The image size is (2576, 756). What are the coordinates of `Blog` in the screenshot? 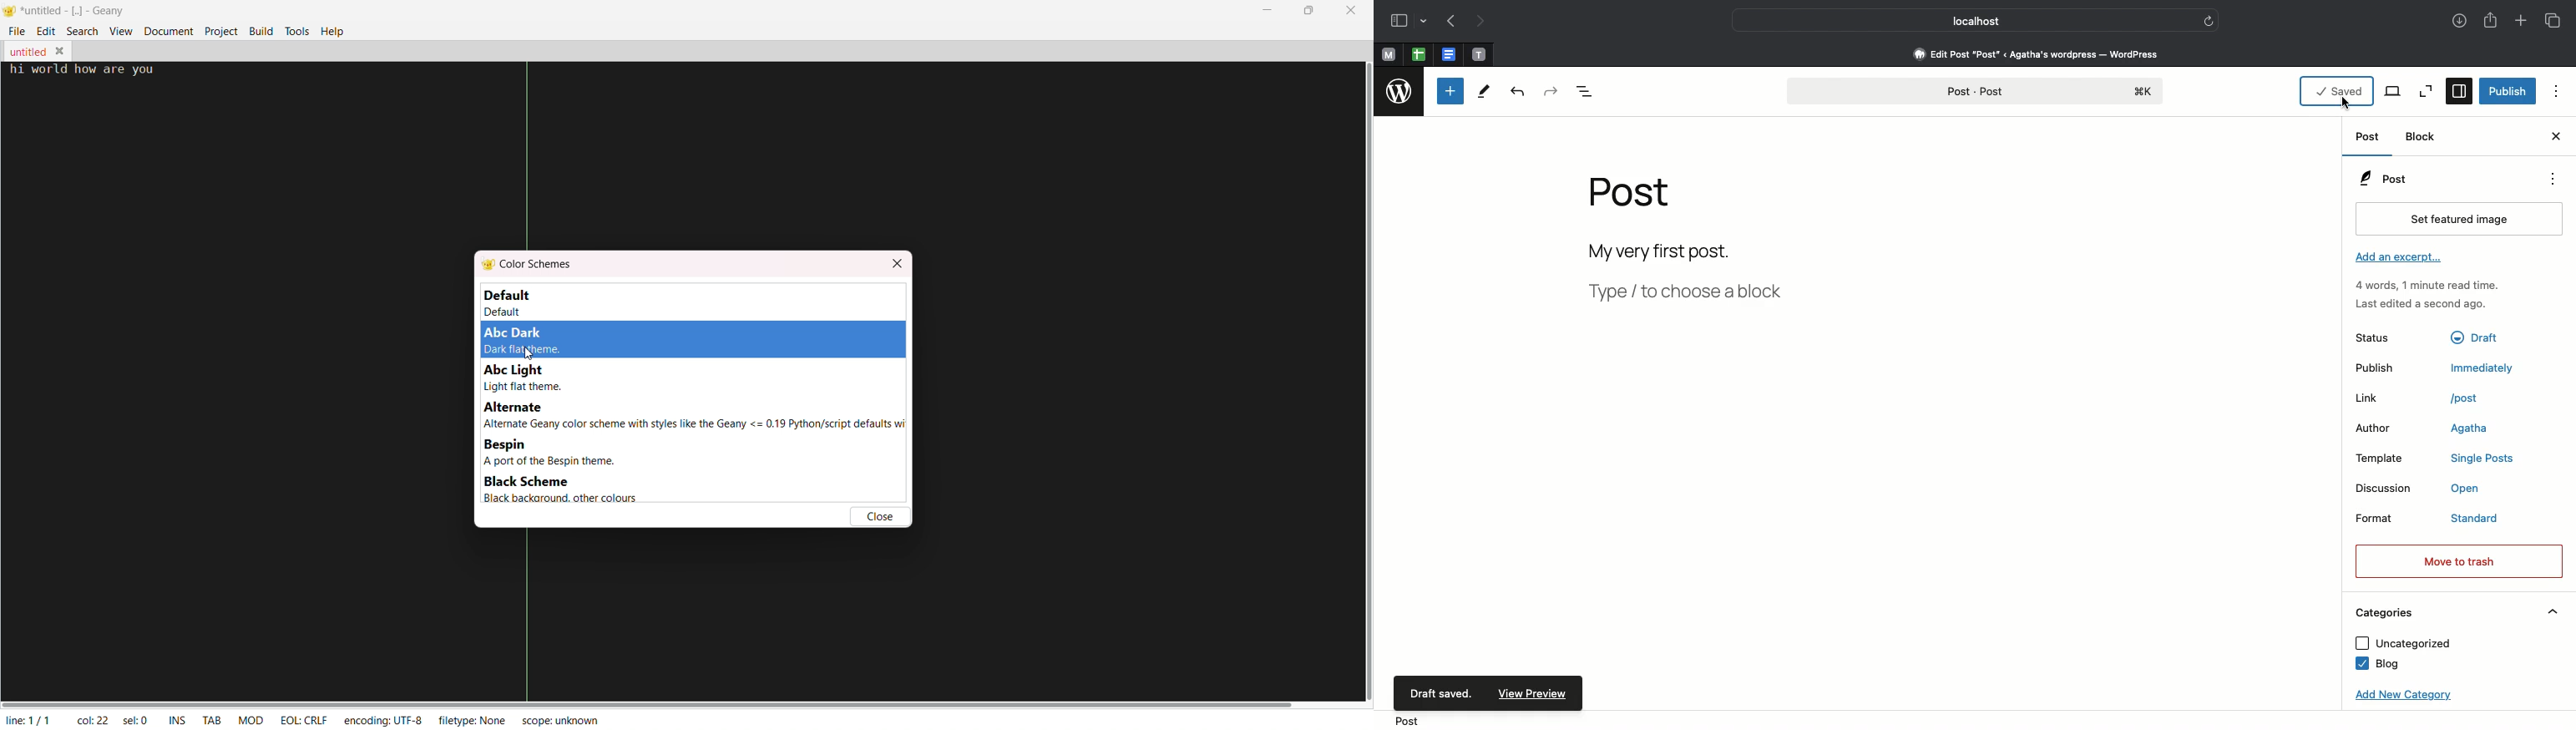 It's located at (2376, 665).